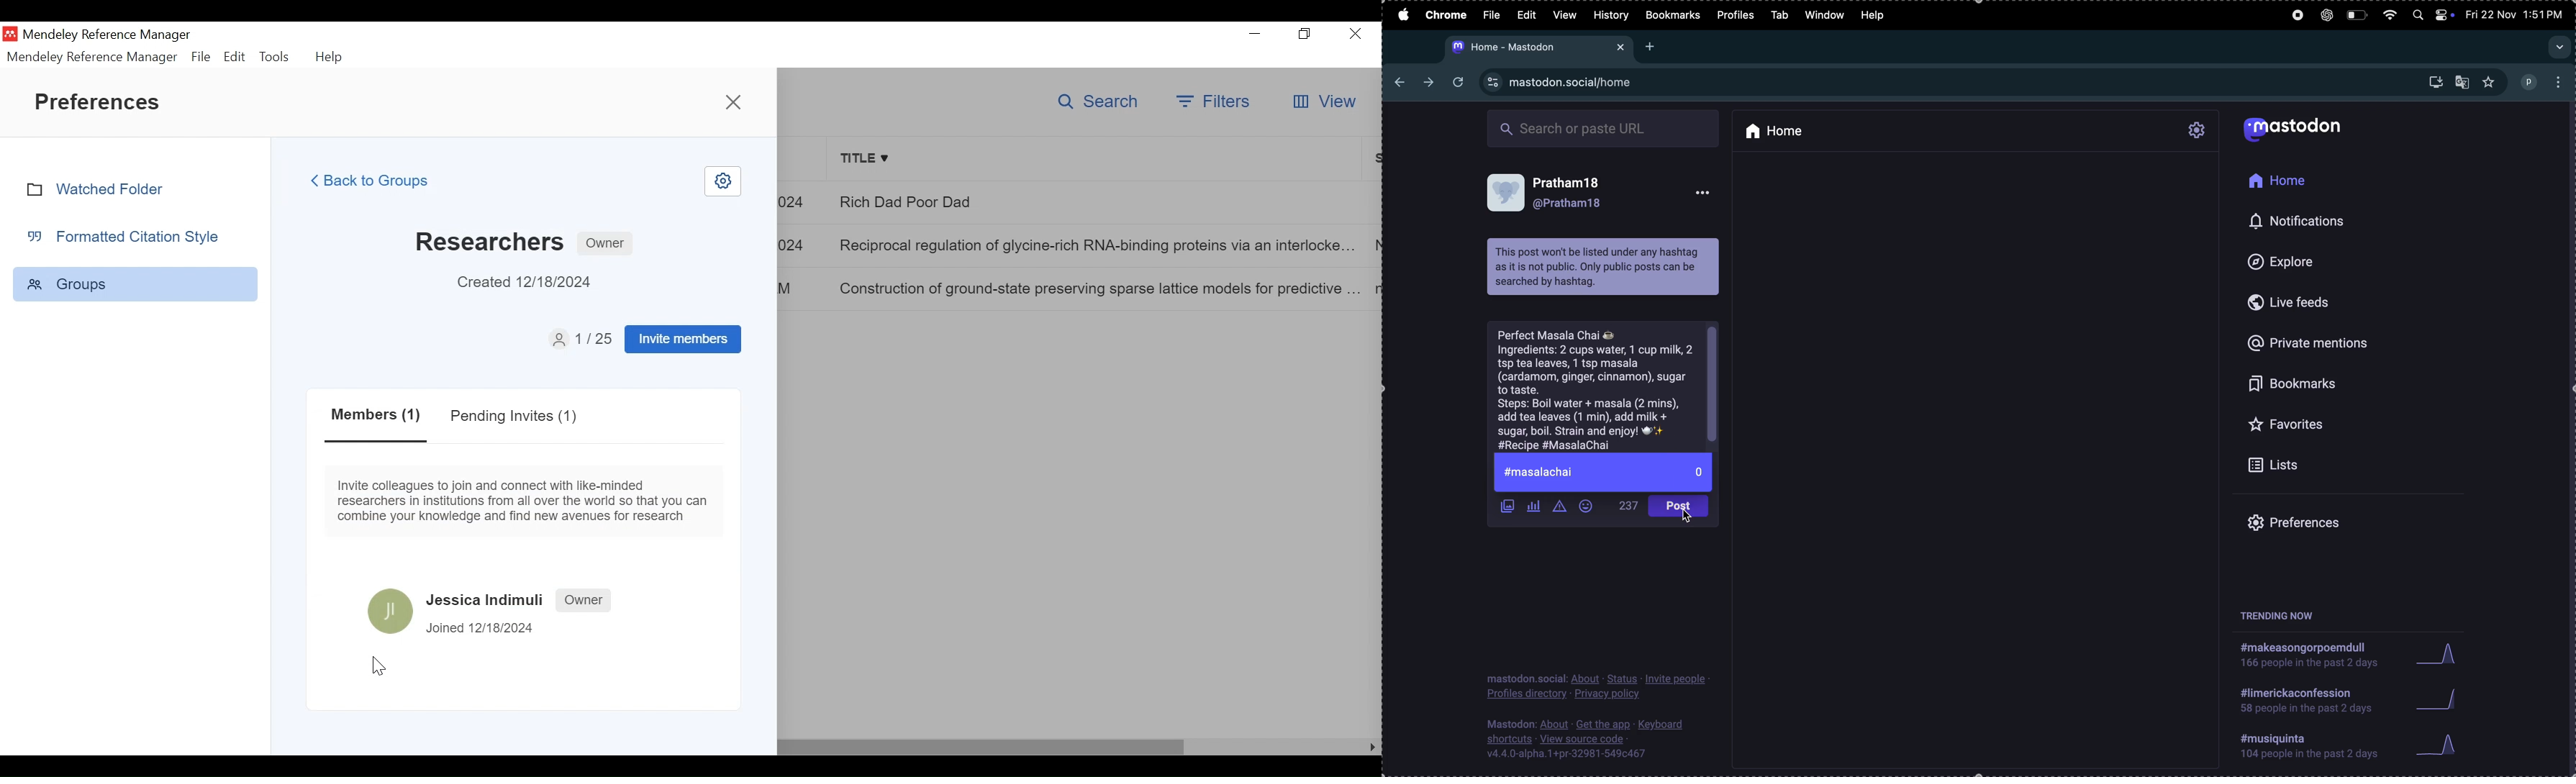 This screenshot has width=2576, height=784. What do you see at coordinates (129, 236) in the screenshot?
I see `Formatted Citation Style` at bounding box center [129, 236].